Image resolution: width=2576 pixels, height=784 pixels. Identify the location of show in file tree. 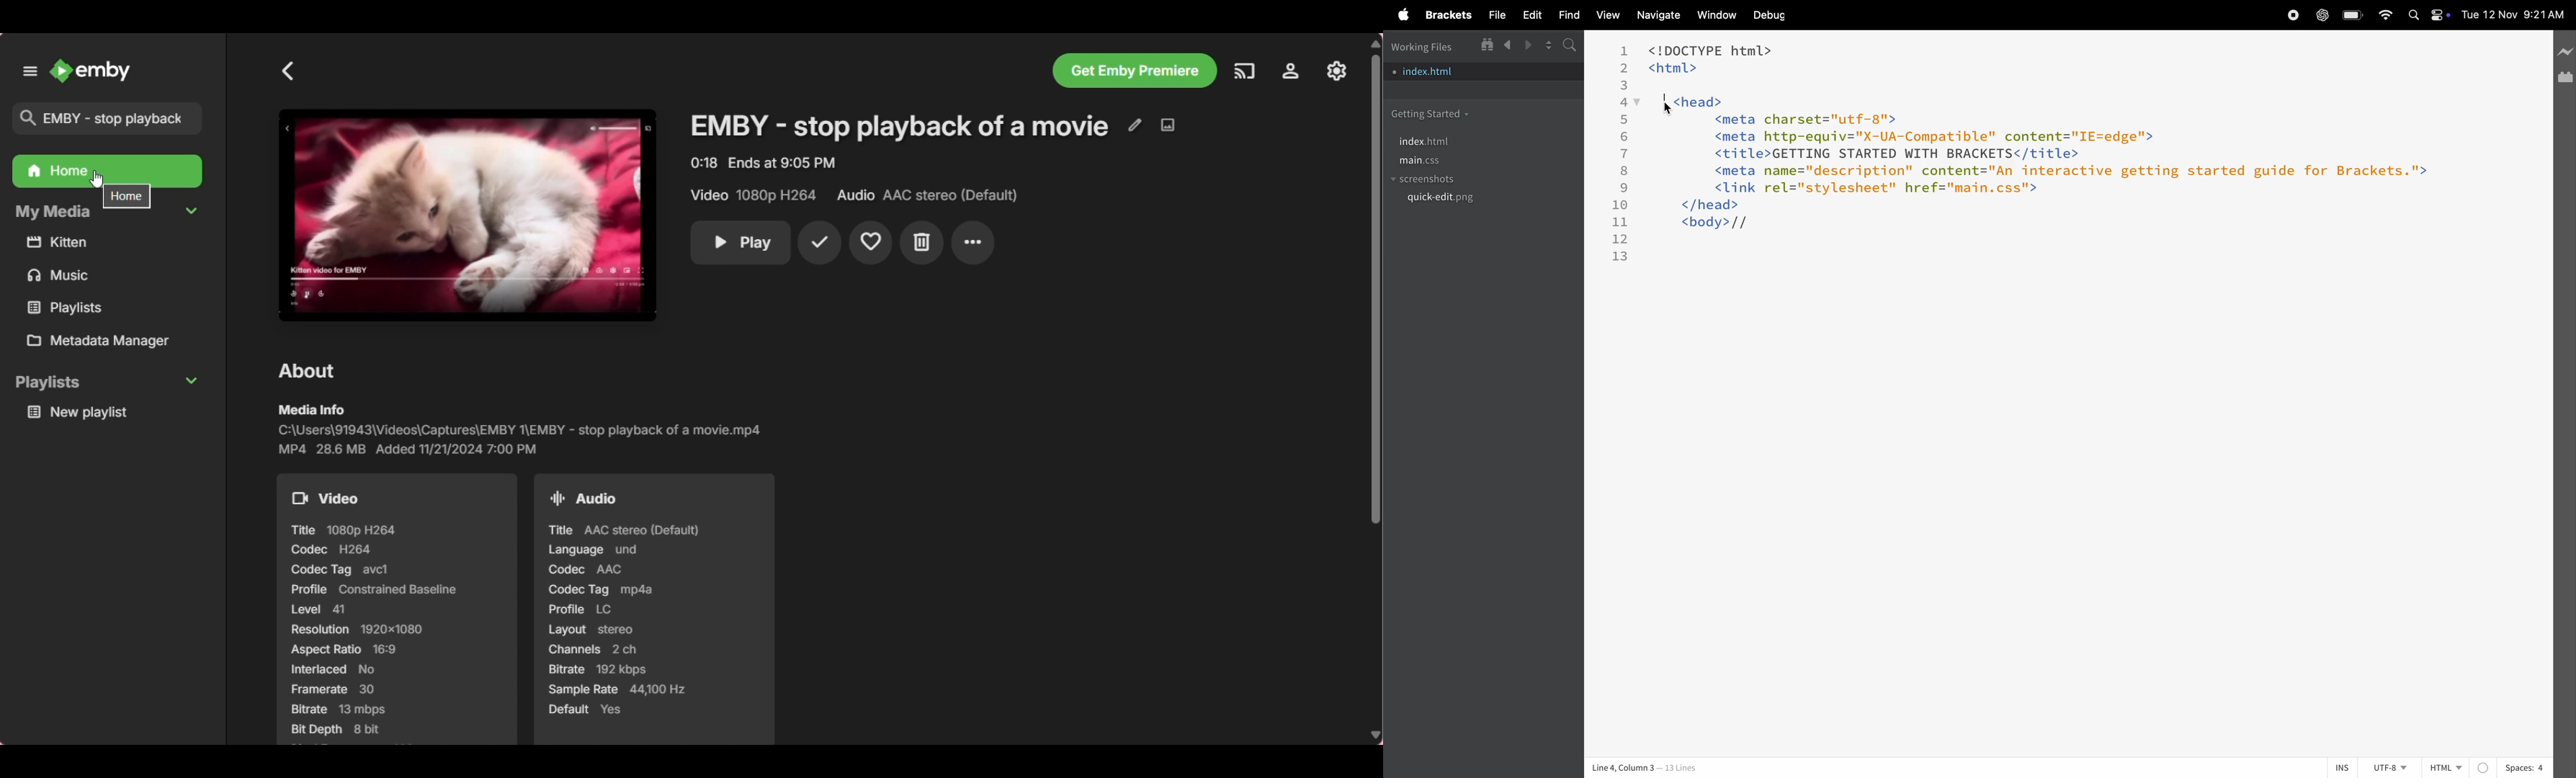
(1488, 44).